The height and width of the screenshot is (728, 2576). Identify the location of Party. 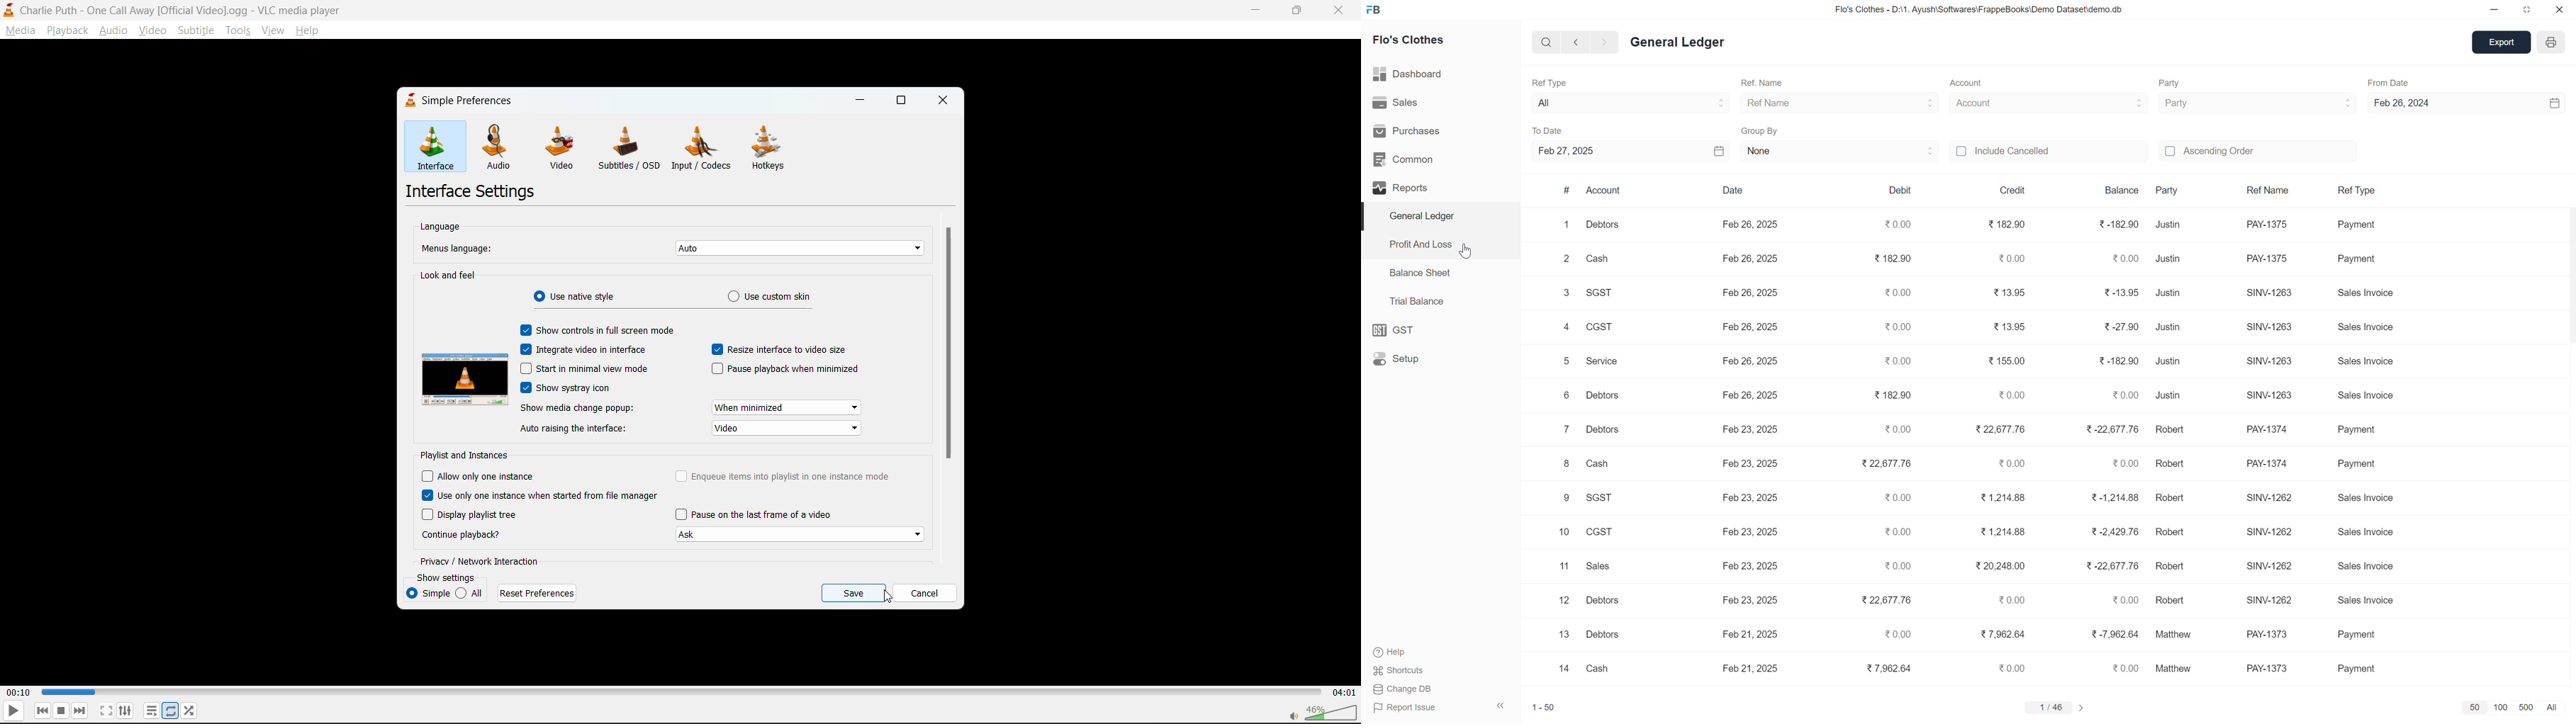
(2201, 104).